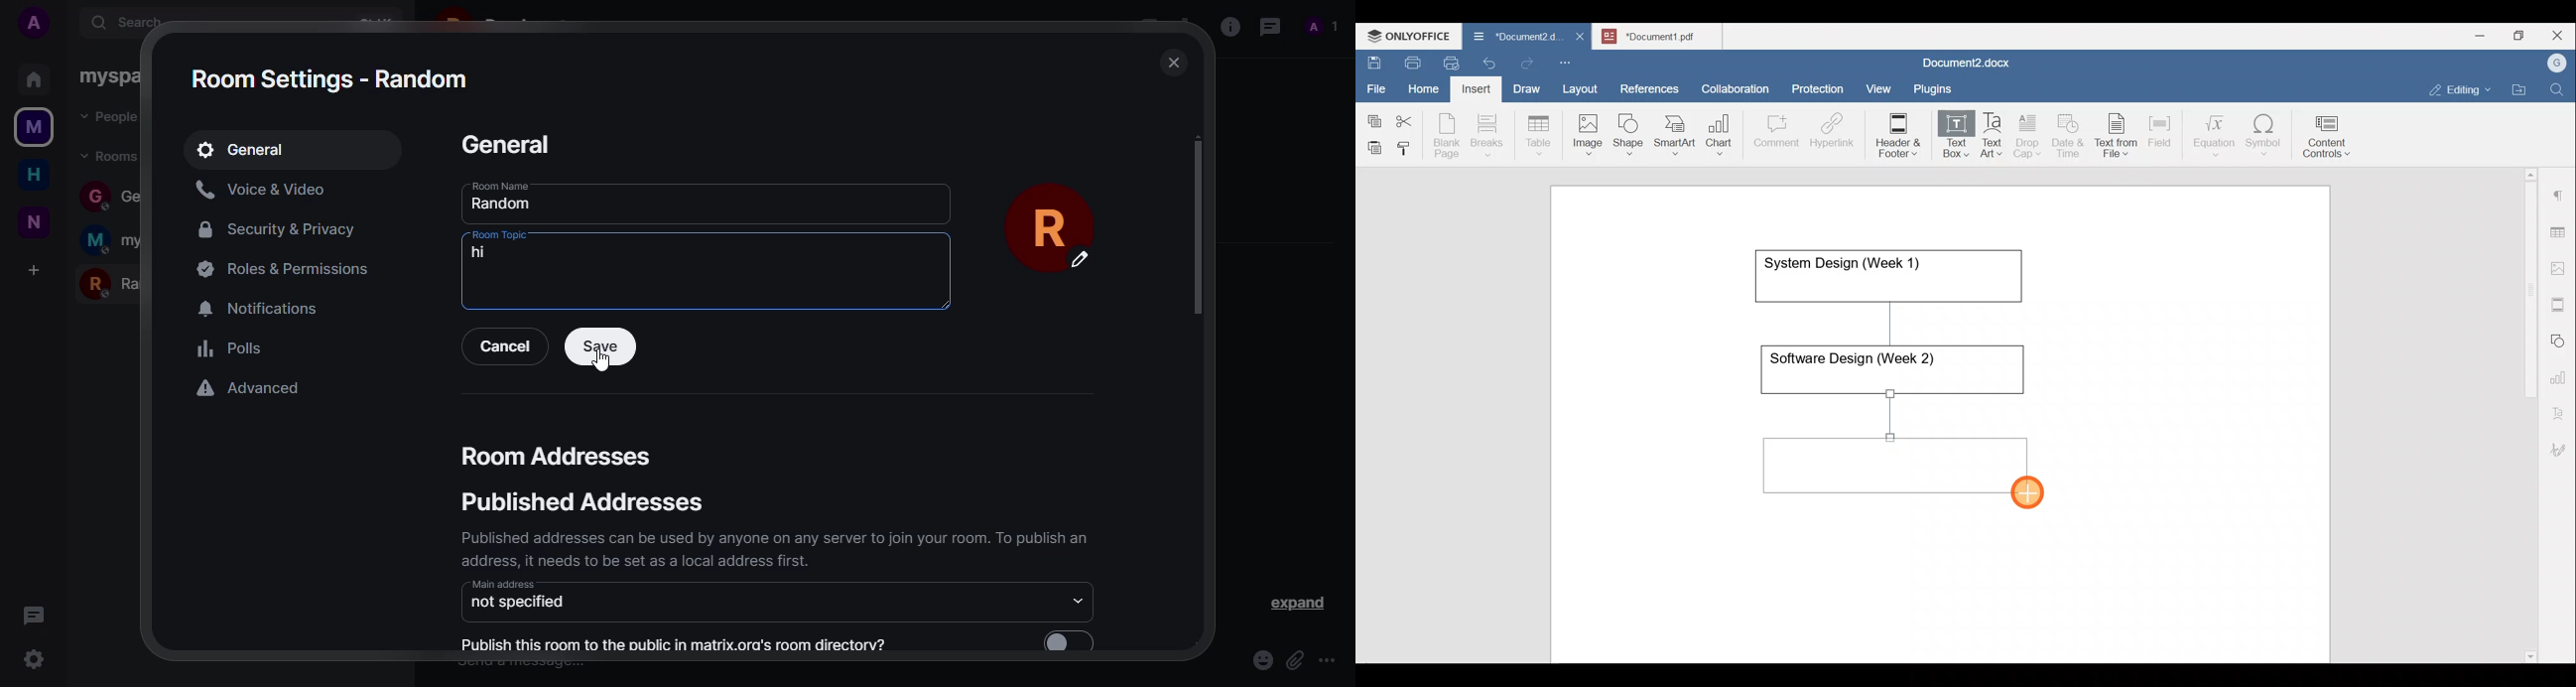  Describe the element at coordinates (2069, 134) in the screenshot. I see `Date & time` at that location.